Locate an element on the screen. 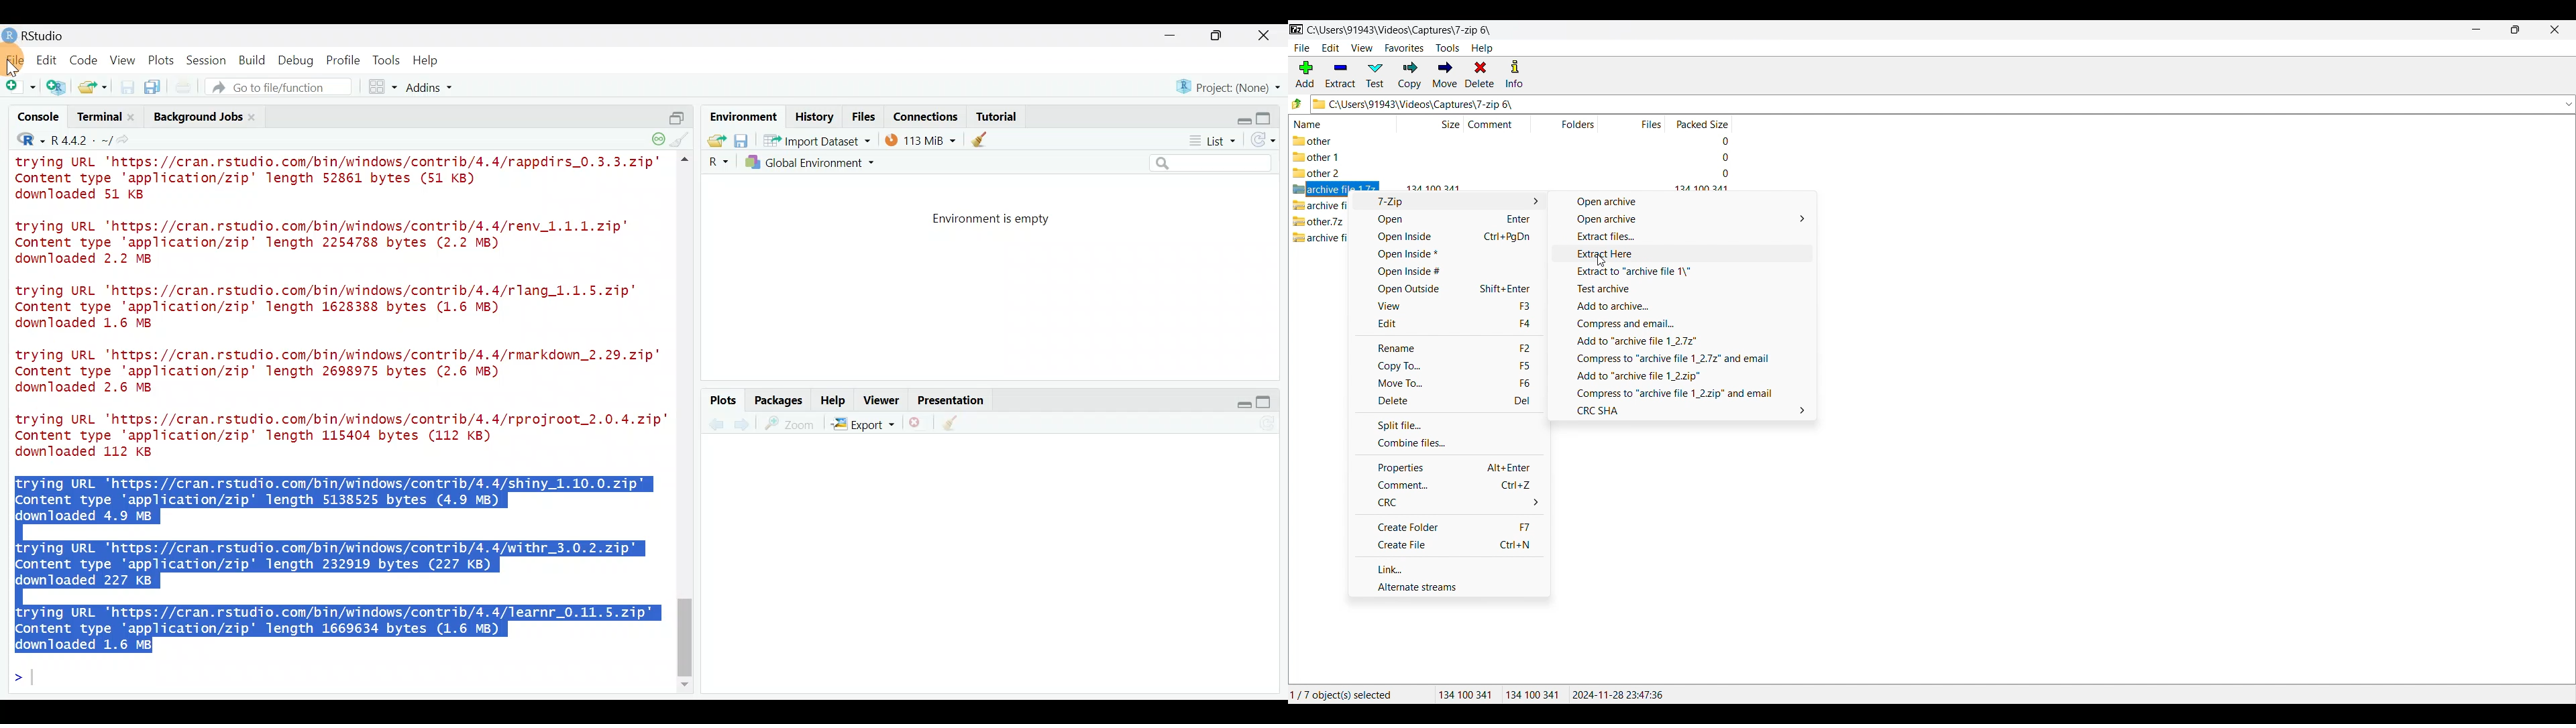 The height and width of the screenshot is (728, 2576). List is located at coordinates (1211, 141).